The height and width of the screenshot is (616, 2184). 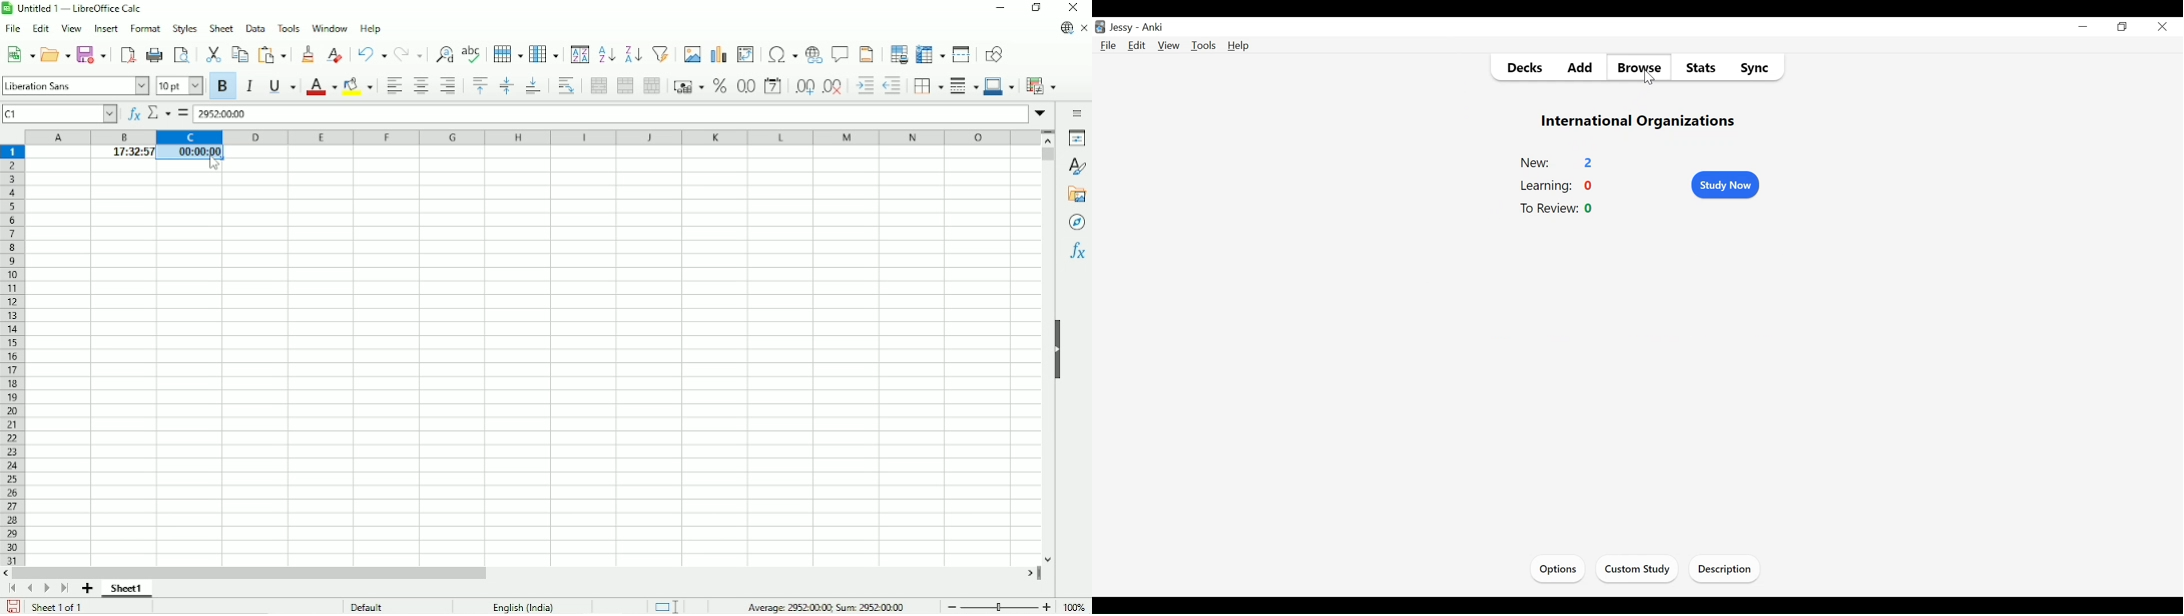 I want to click on Format as currency, so click(x=689, y=87).